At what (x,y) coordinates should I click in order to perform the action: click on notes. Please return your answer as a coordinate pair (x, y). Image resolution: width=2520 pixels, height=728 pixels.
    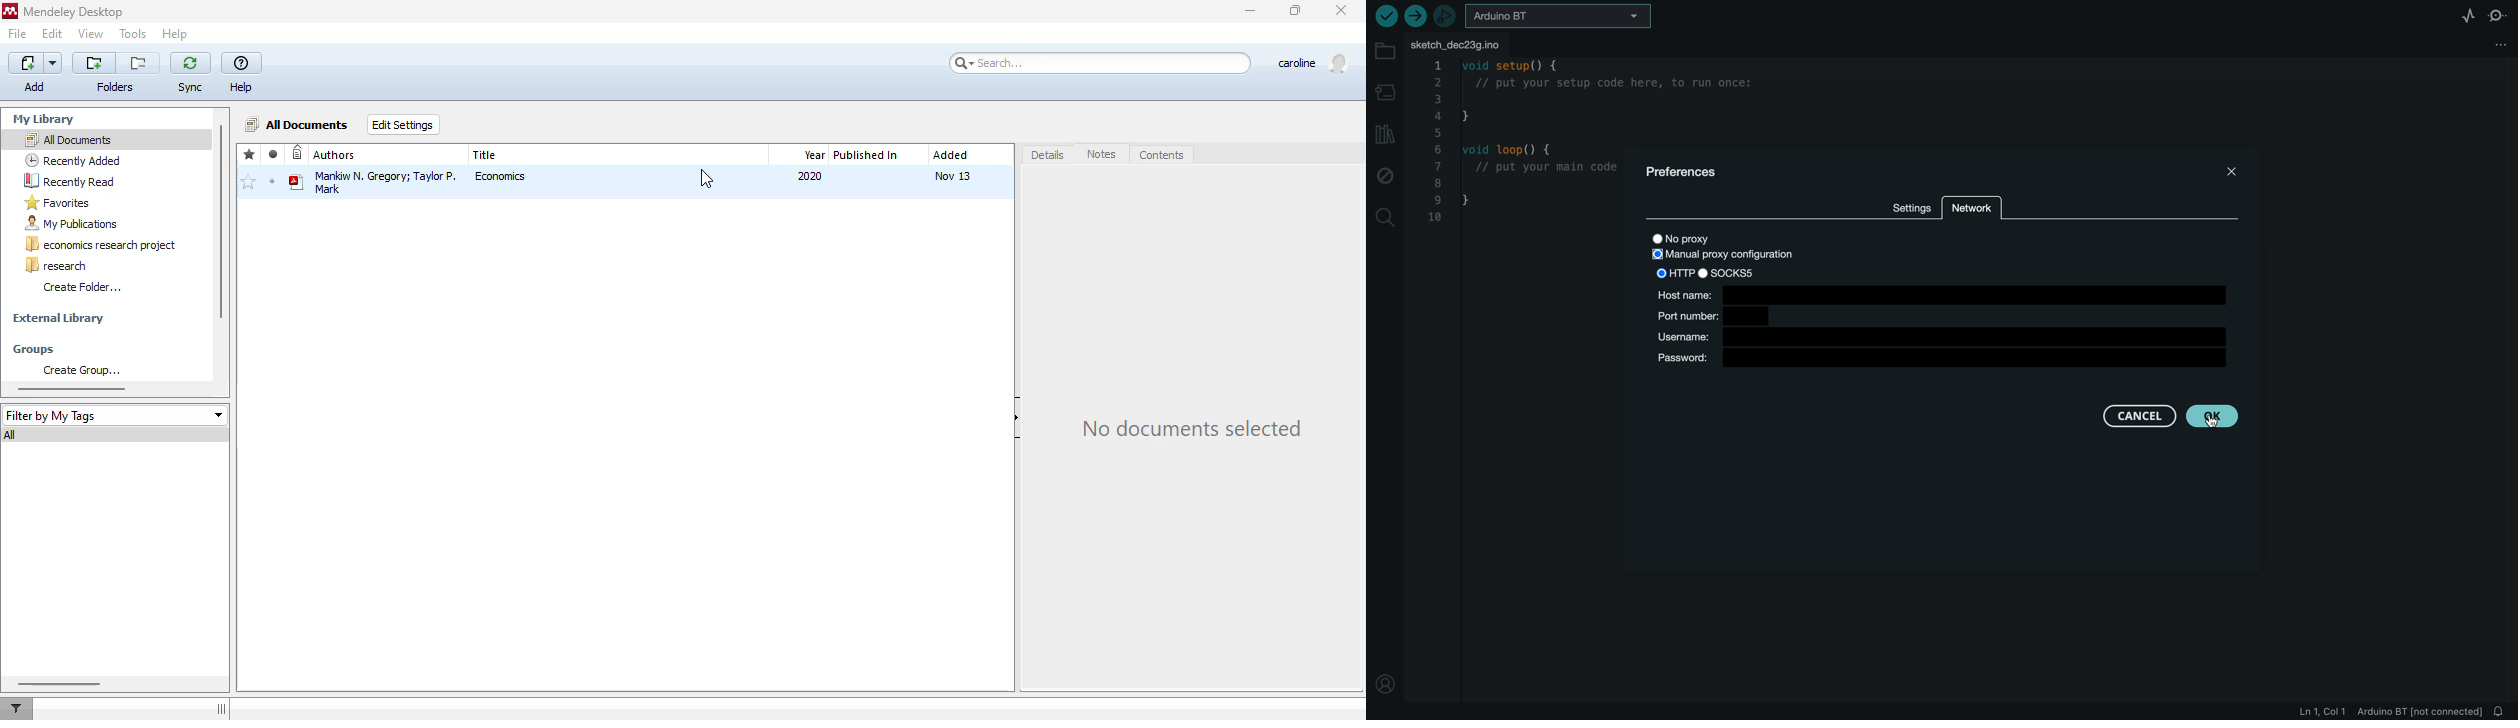
    Looking at the image, I should click on (1103, 155).